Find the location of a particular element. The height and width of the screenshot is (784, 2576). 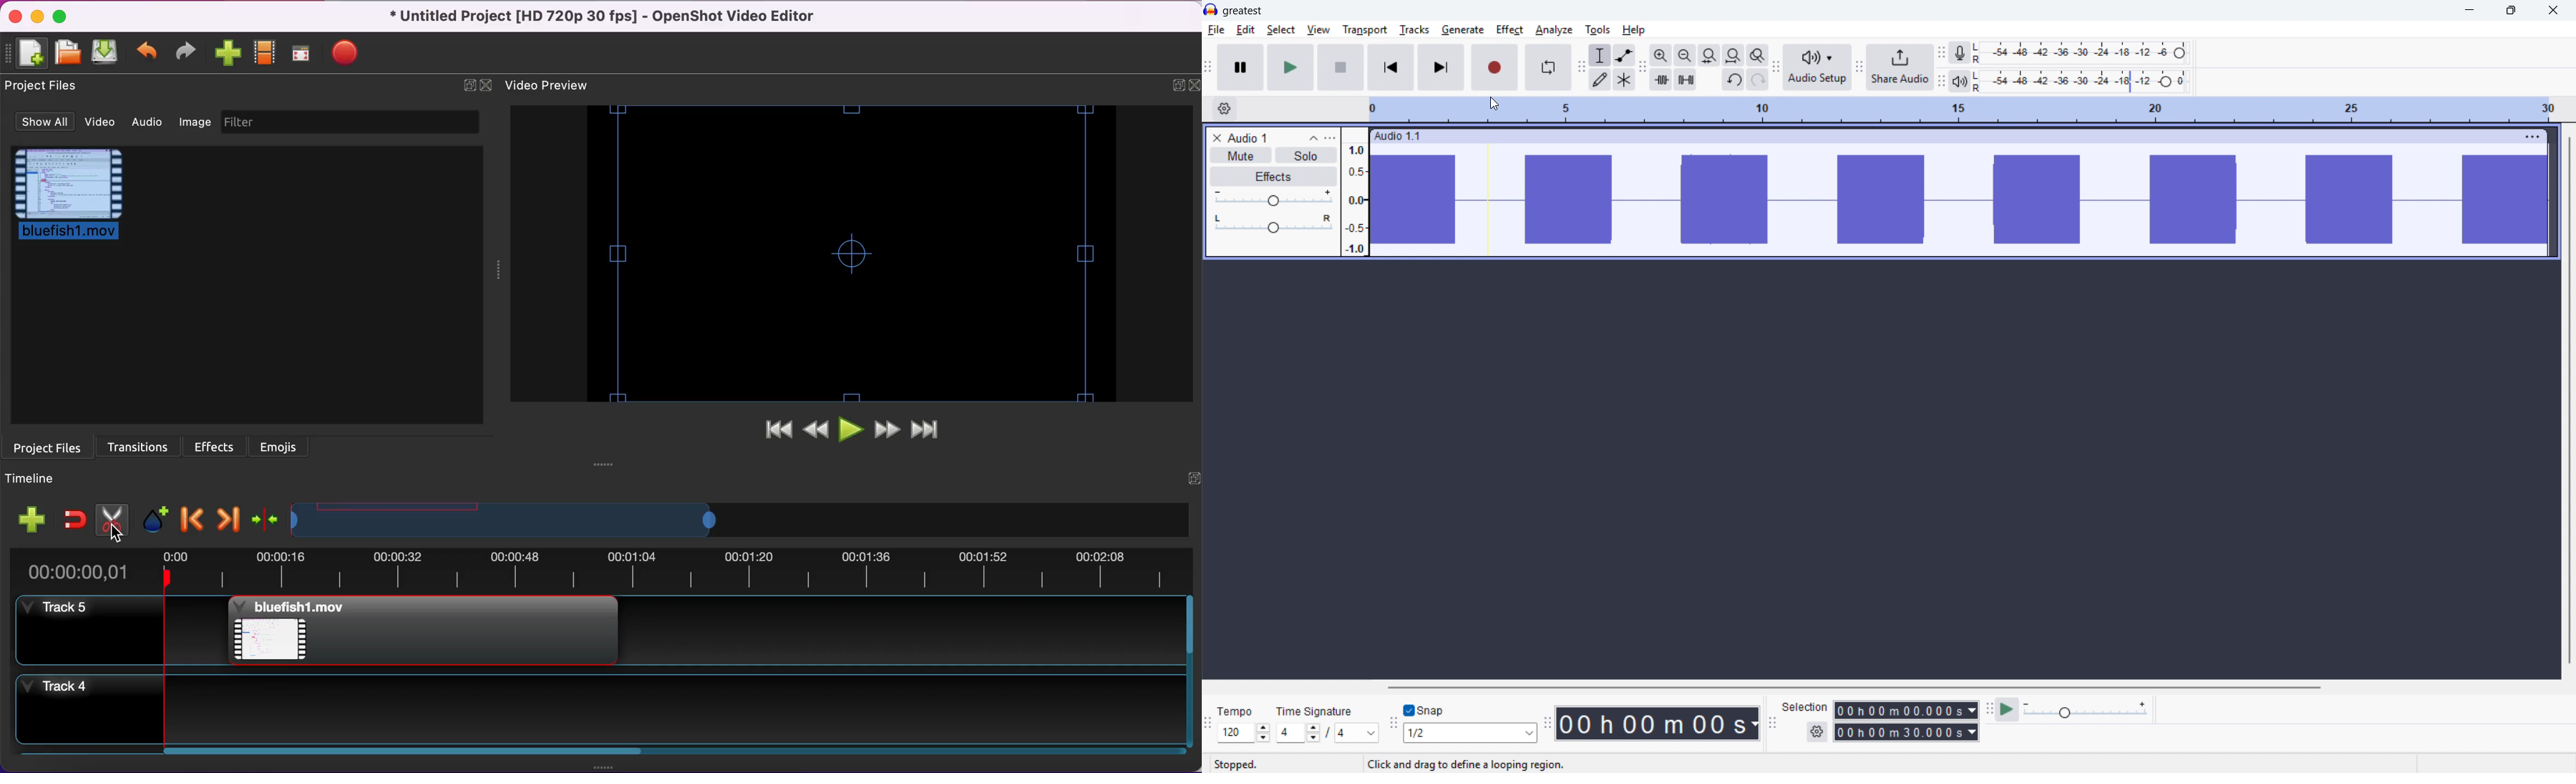

Snapping toolbar  is located at coordinates (1391, 725).